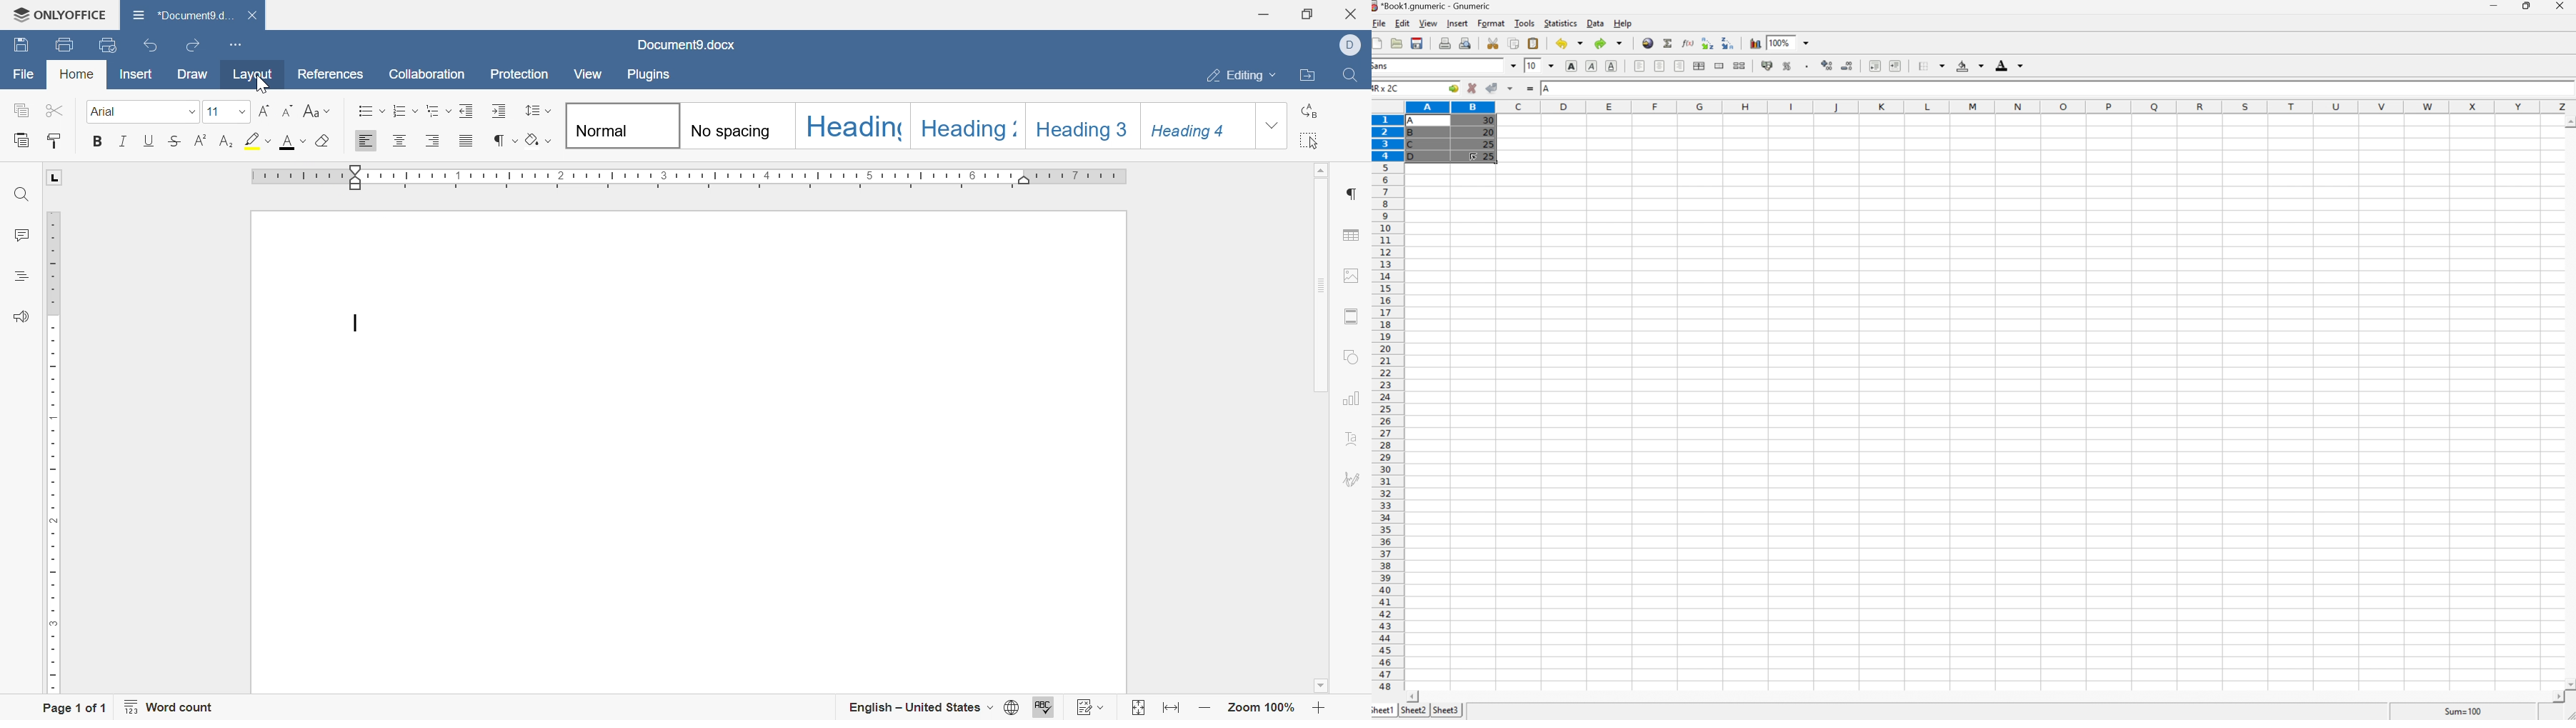 The image size is (2576, 728). Describe the element at coordinates (1137, 710) in the screenshot. I see `fit to page` at that location.